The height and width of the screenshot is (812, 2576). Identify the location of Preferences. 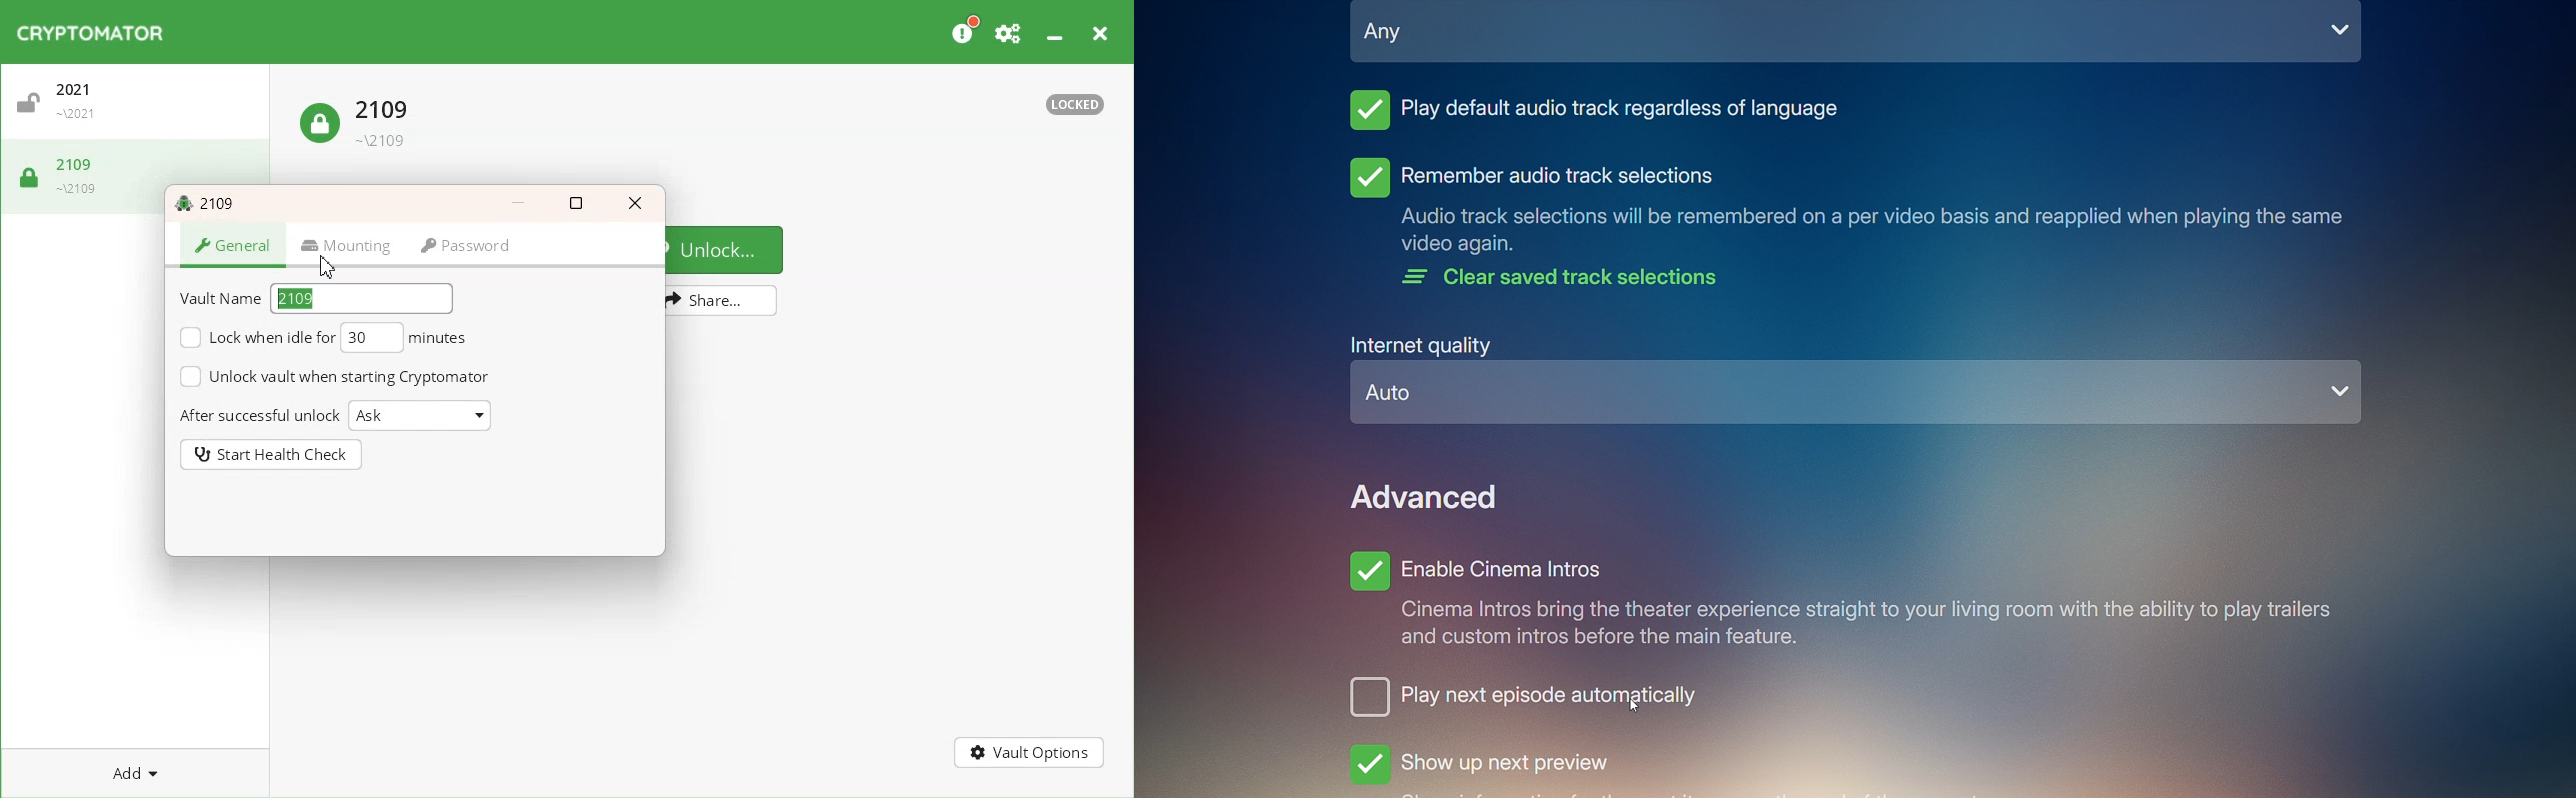
(1009, 32).